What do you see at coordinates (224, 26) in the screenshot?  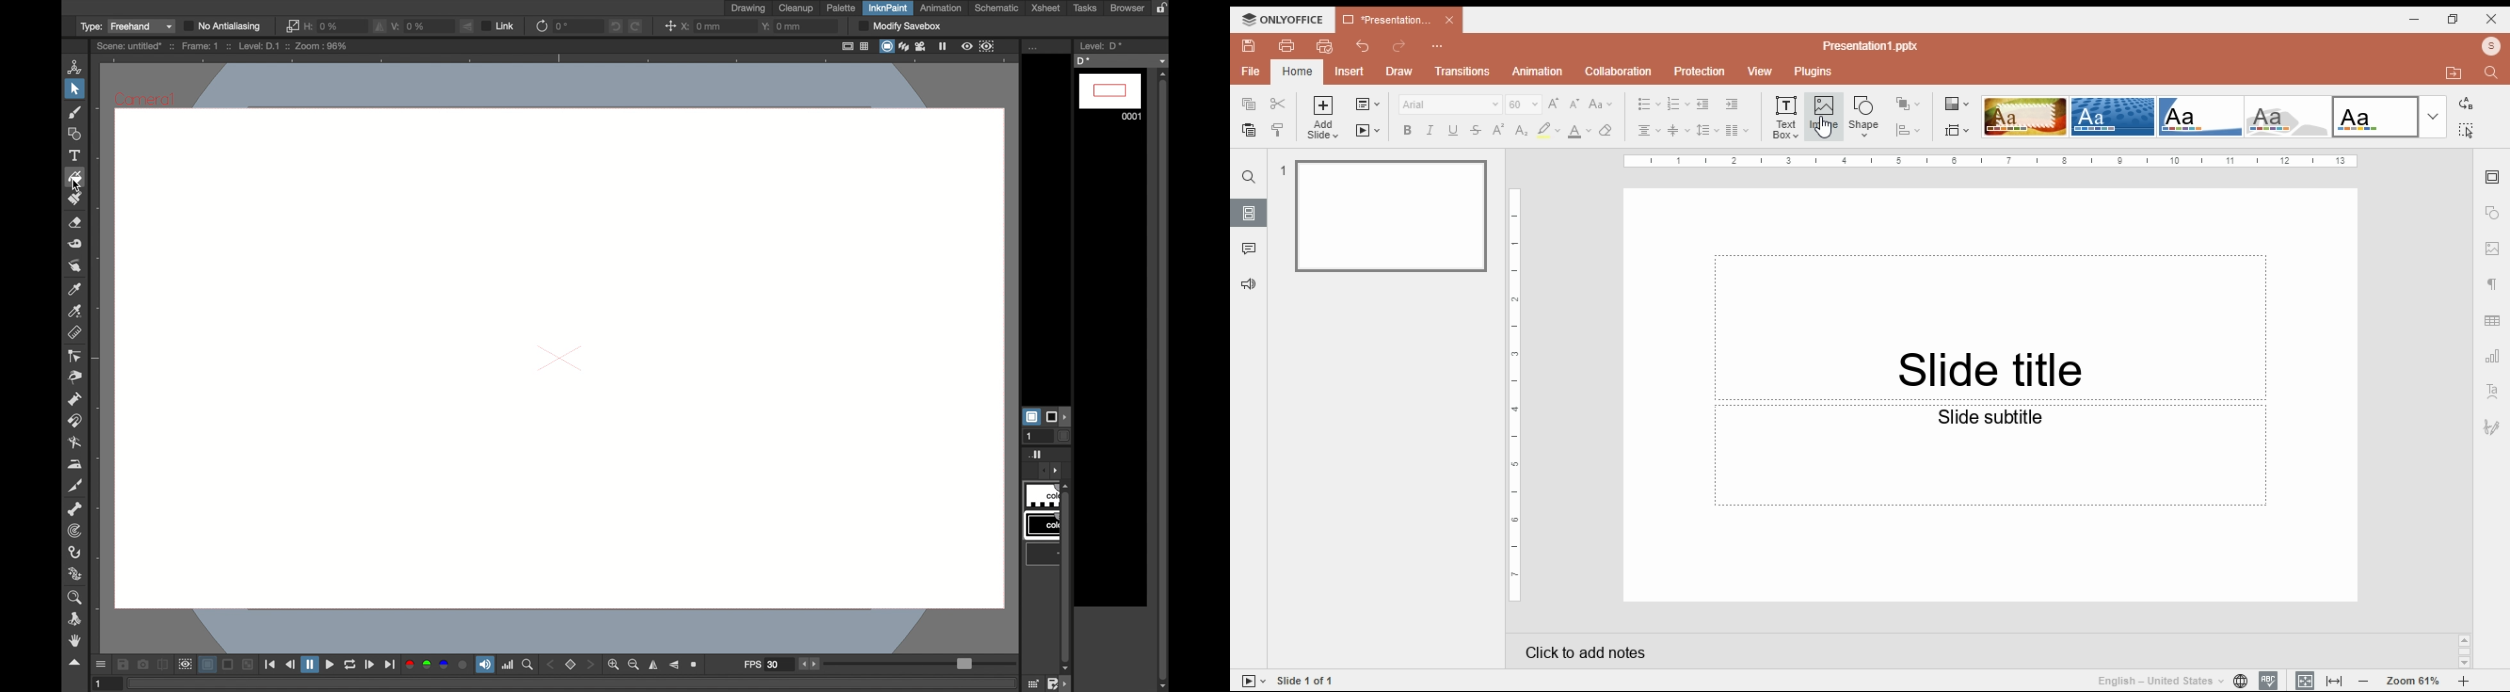 I see `no antialiasing` at bounding box center [224, 26].